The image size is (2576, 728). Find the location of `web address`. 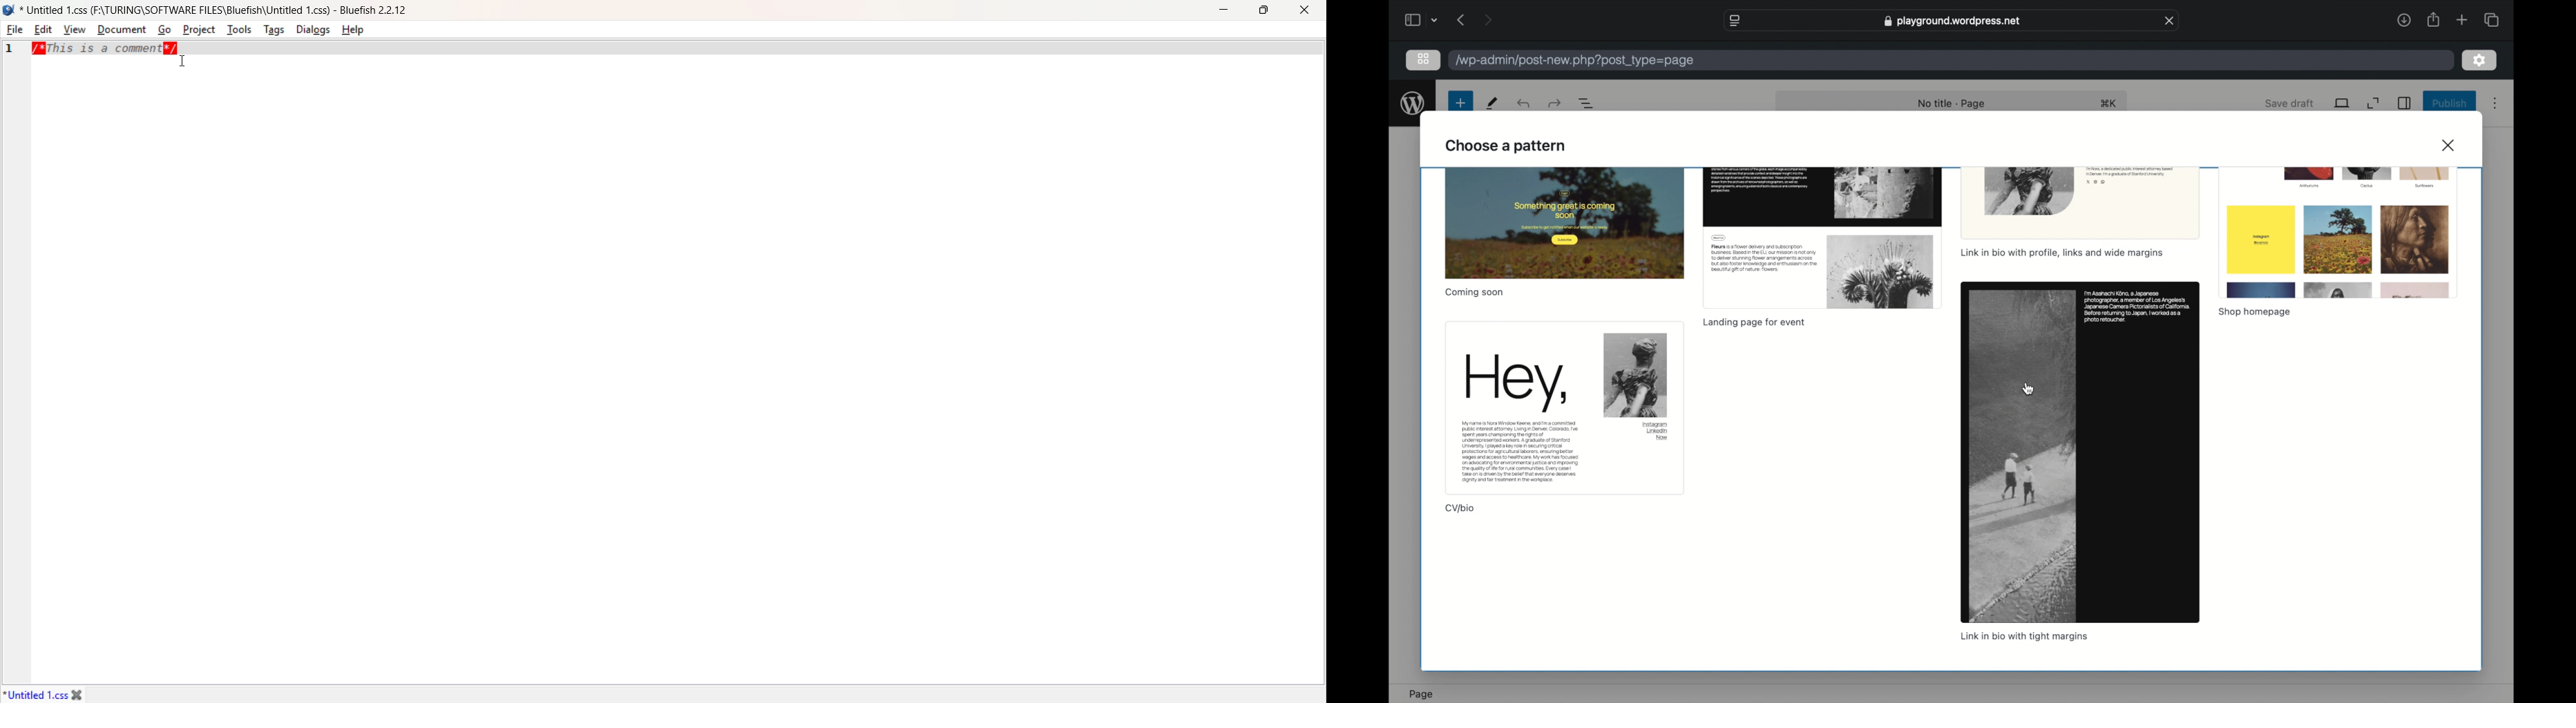

web address is located at coordinates (1954, 21).